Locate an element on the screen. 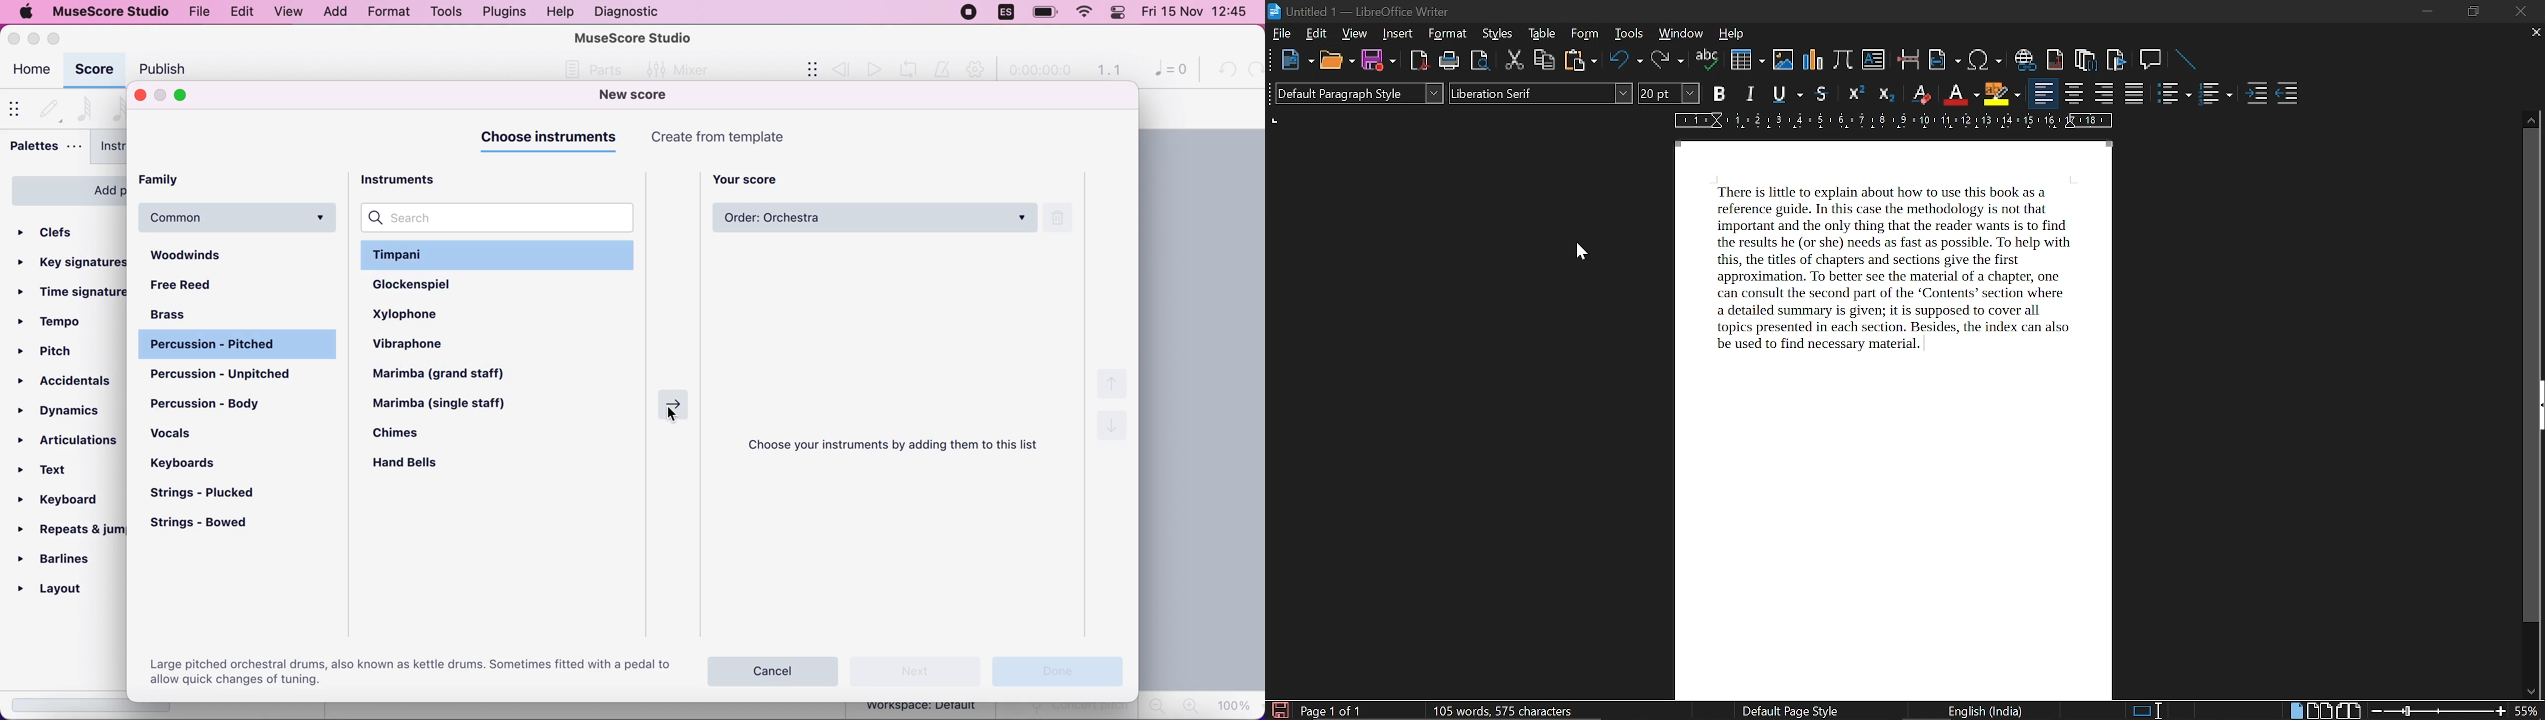 The width and height of the screenshot is (2548, 728). free reed is located at coordinates (206, 286).